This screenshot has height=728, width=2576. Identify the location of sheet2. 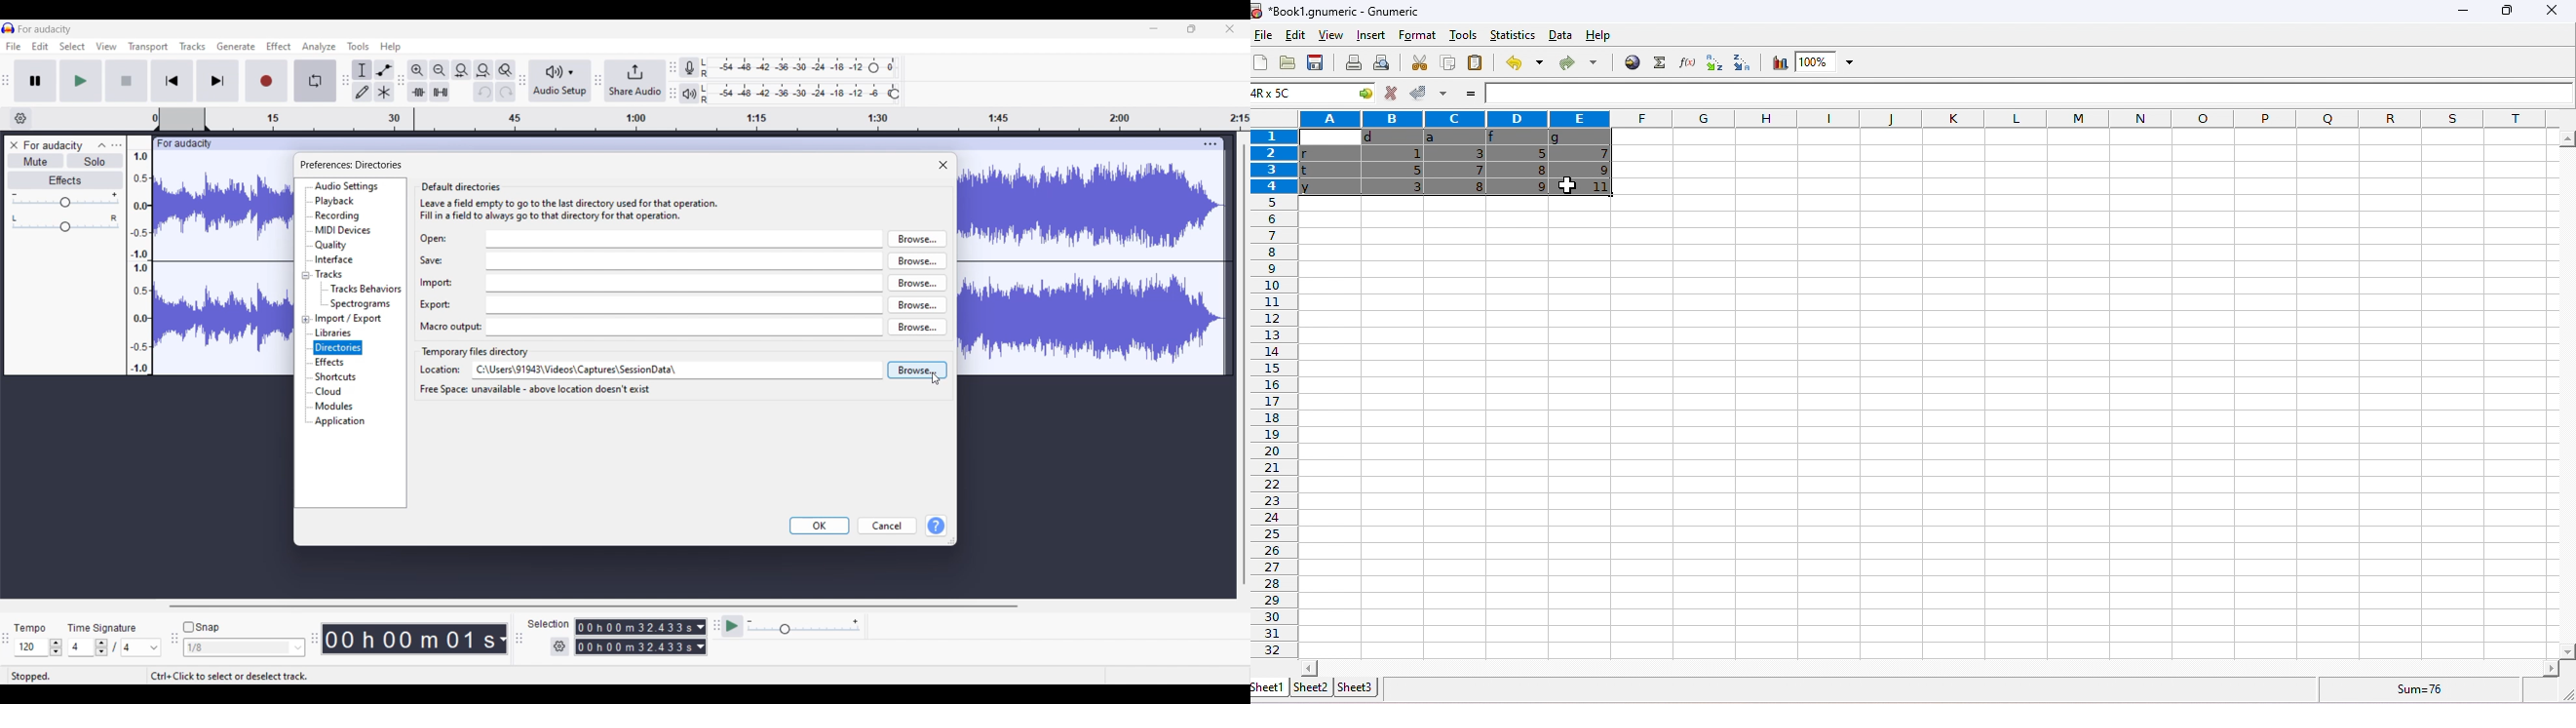
(1310, 686).